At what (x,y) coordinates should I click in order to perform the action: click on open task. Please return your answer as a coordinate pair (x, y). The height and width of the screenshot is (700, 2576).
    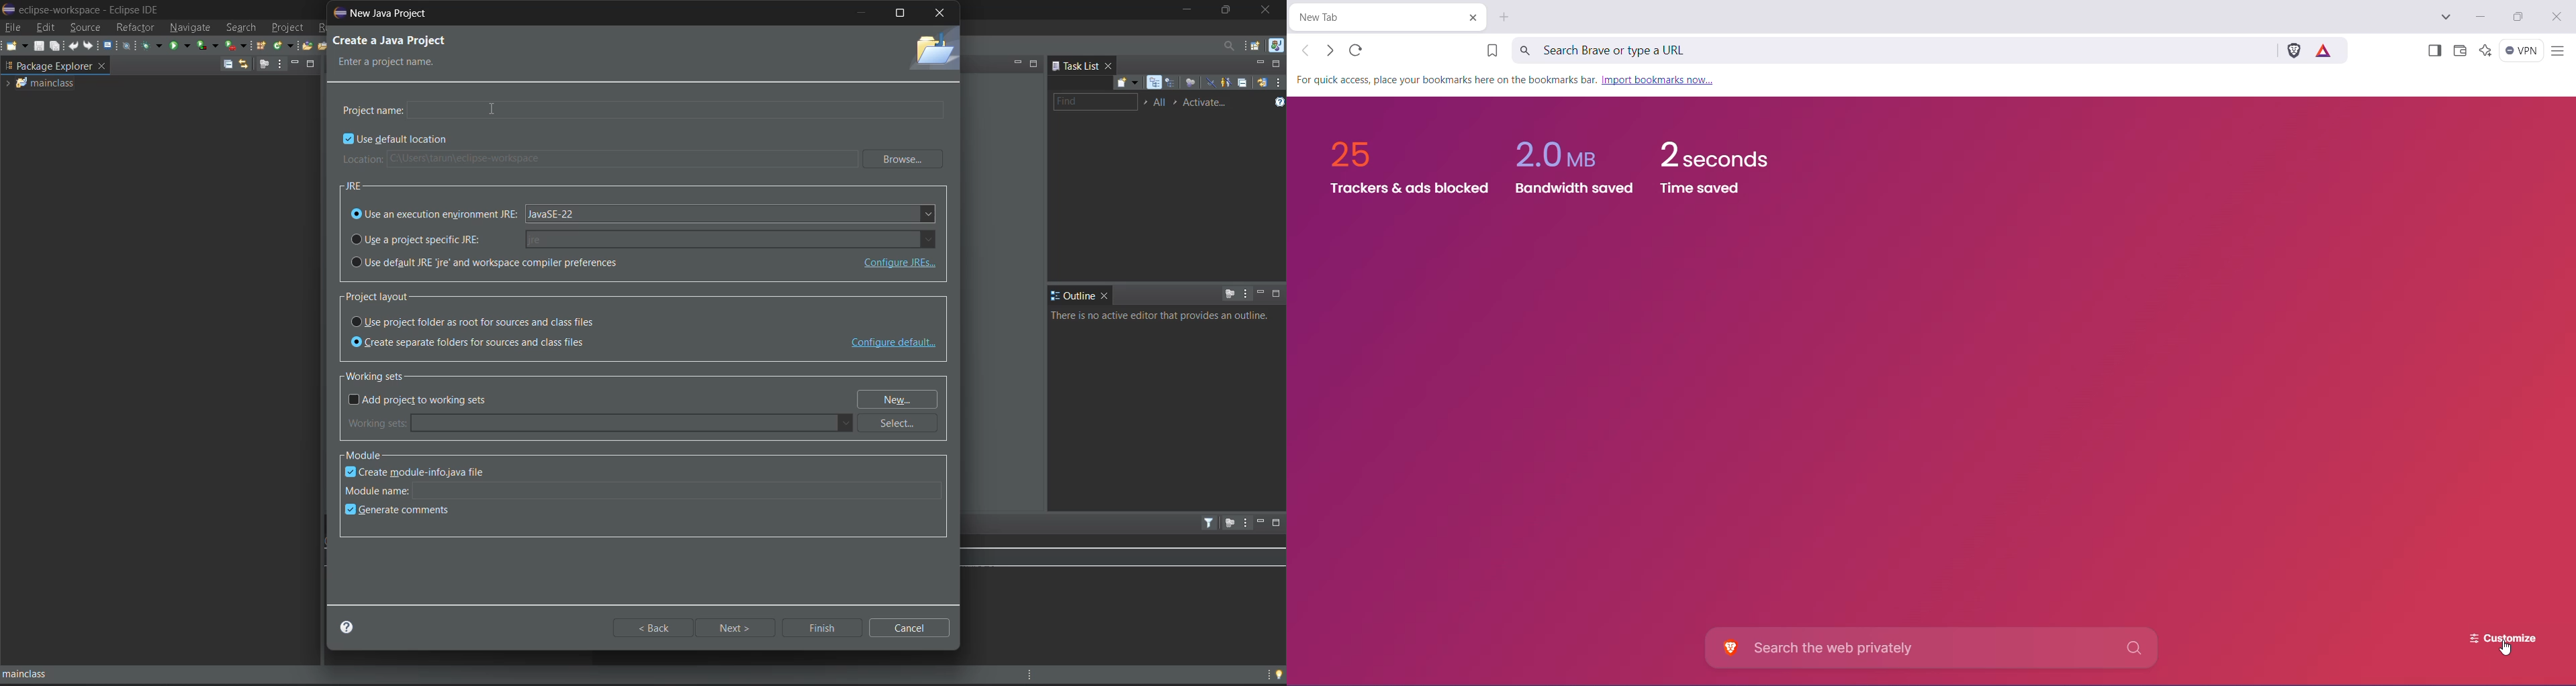
    Looking at the image, I should click on (327, 44).